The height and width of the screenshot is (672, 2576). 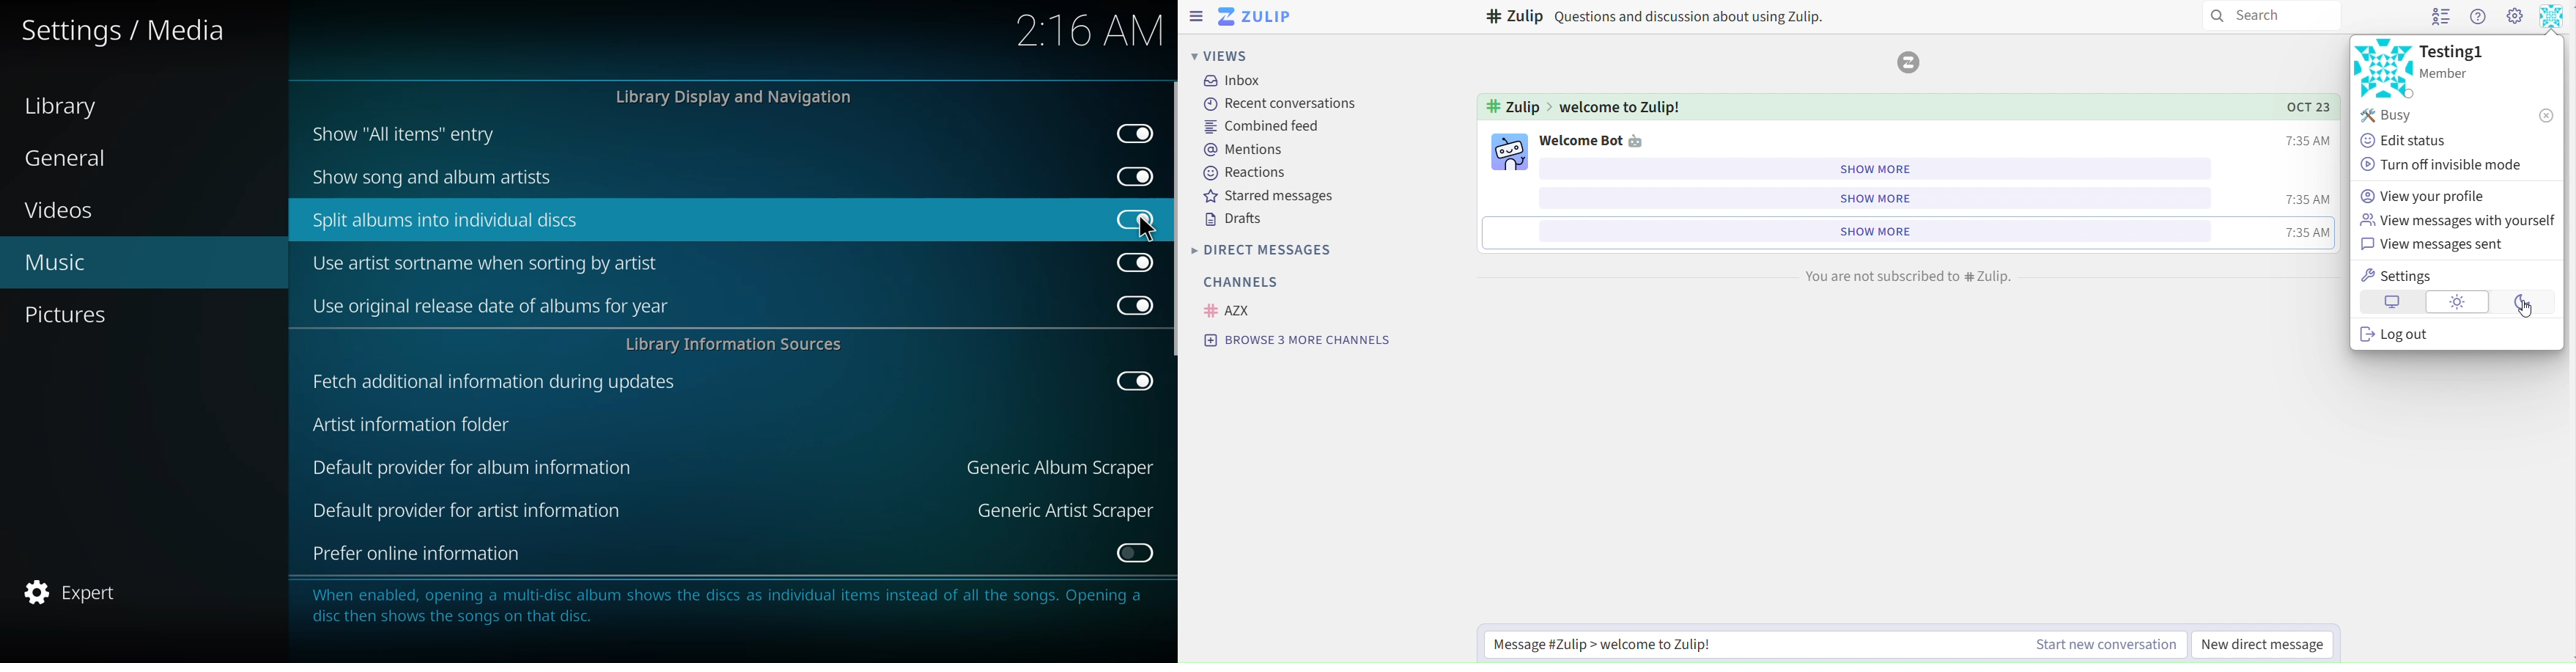 What do you see at coordinates (1870, 199) in the screenshot?
I see `show more` at bounding box center [1870, 199].